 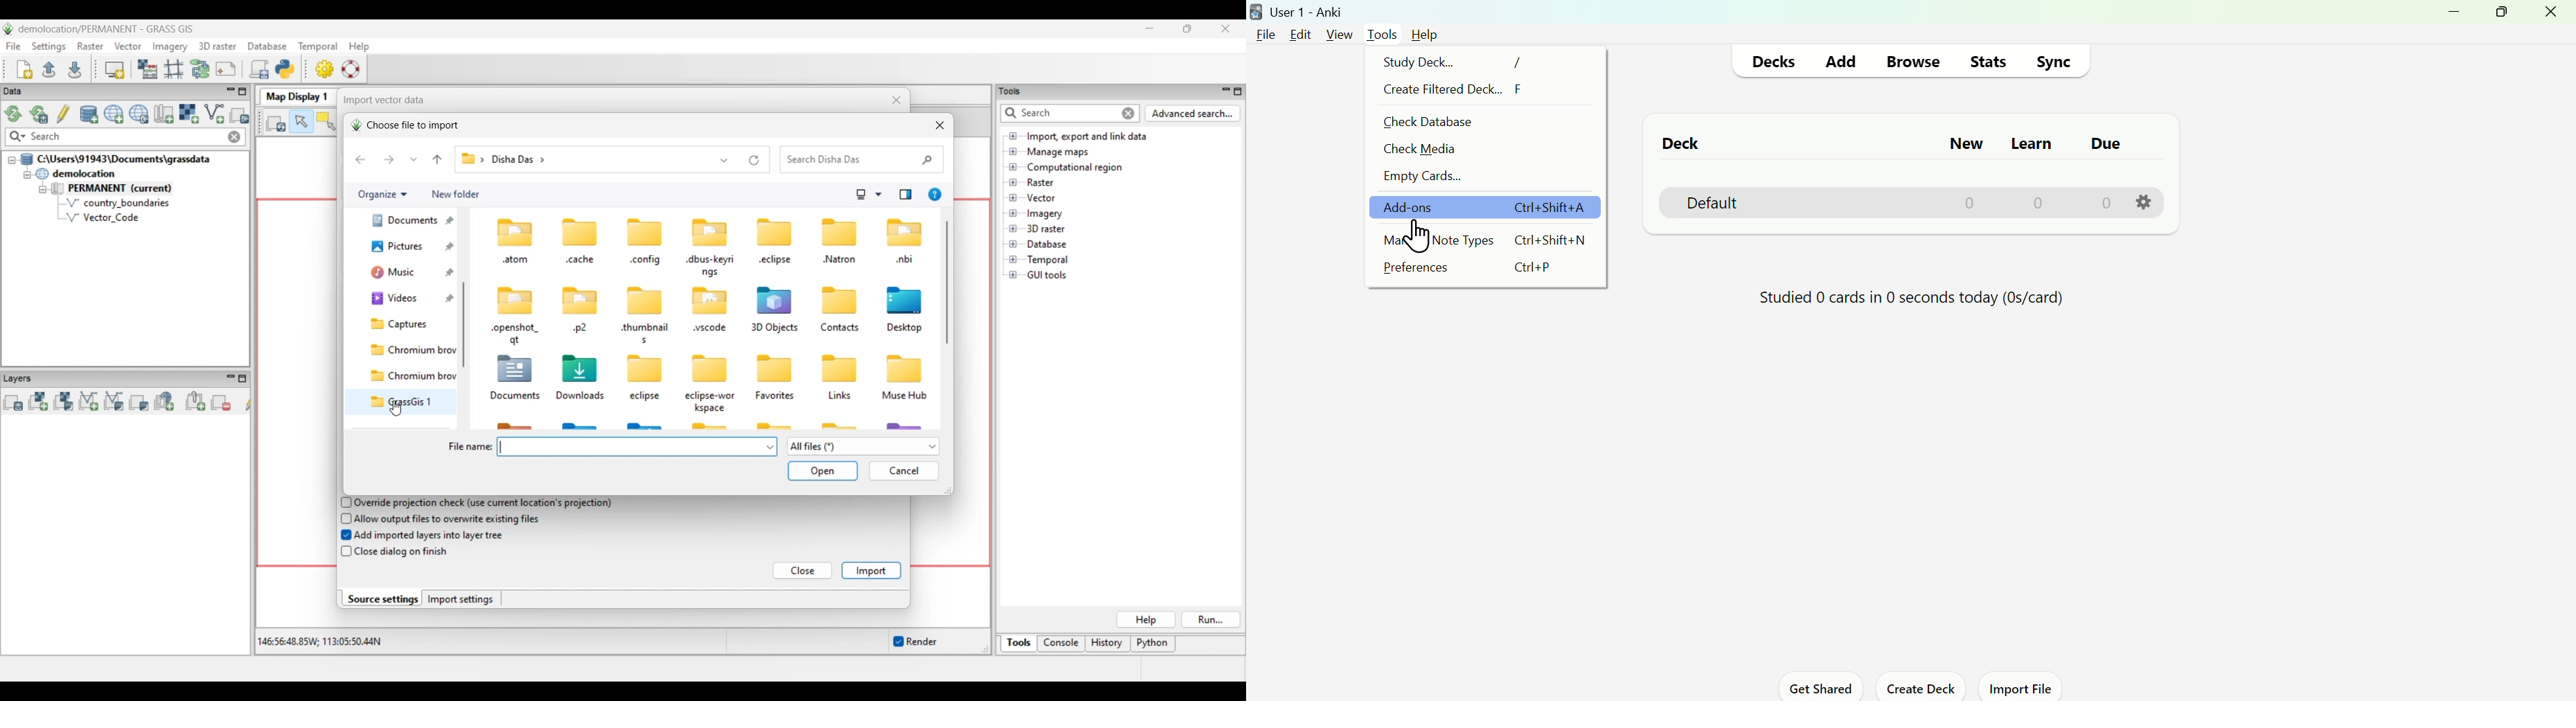 What do you see at coordinates (1263, 35) in the screenshot?
I see `File` at bounding box center [1263, 35].